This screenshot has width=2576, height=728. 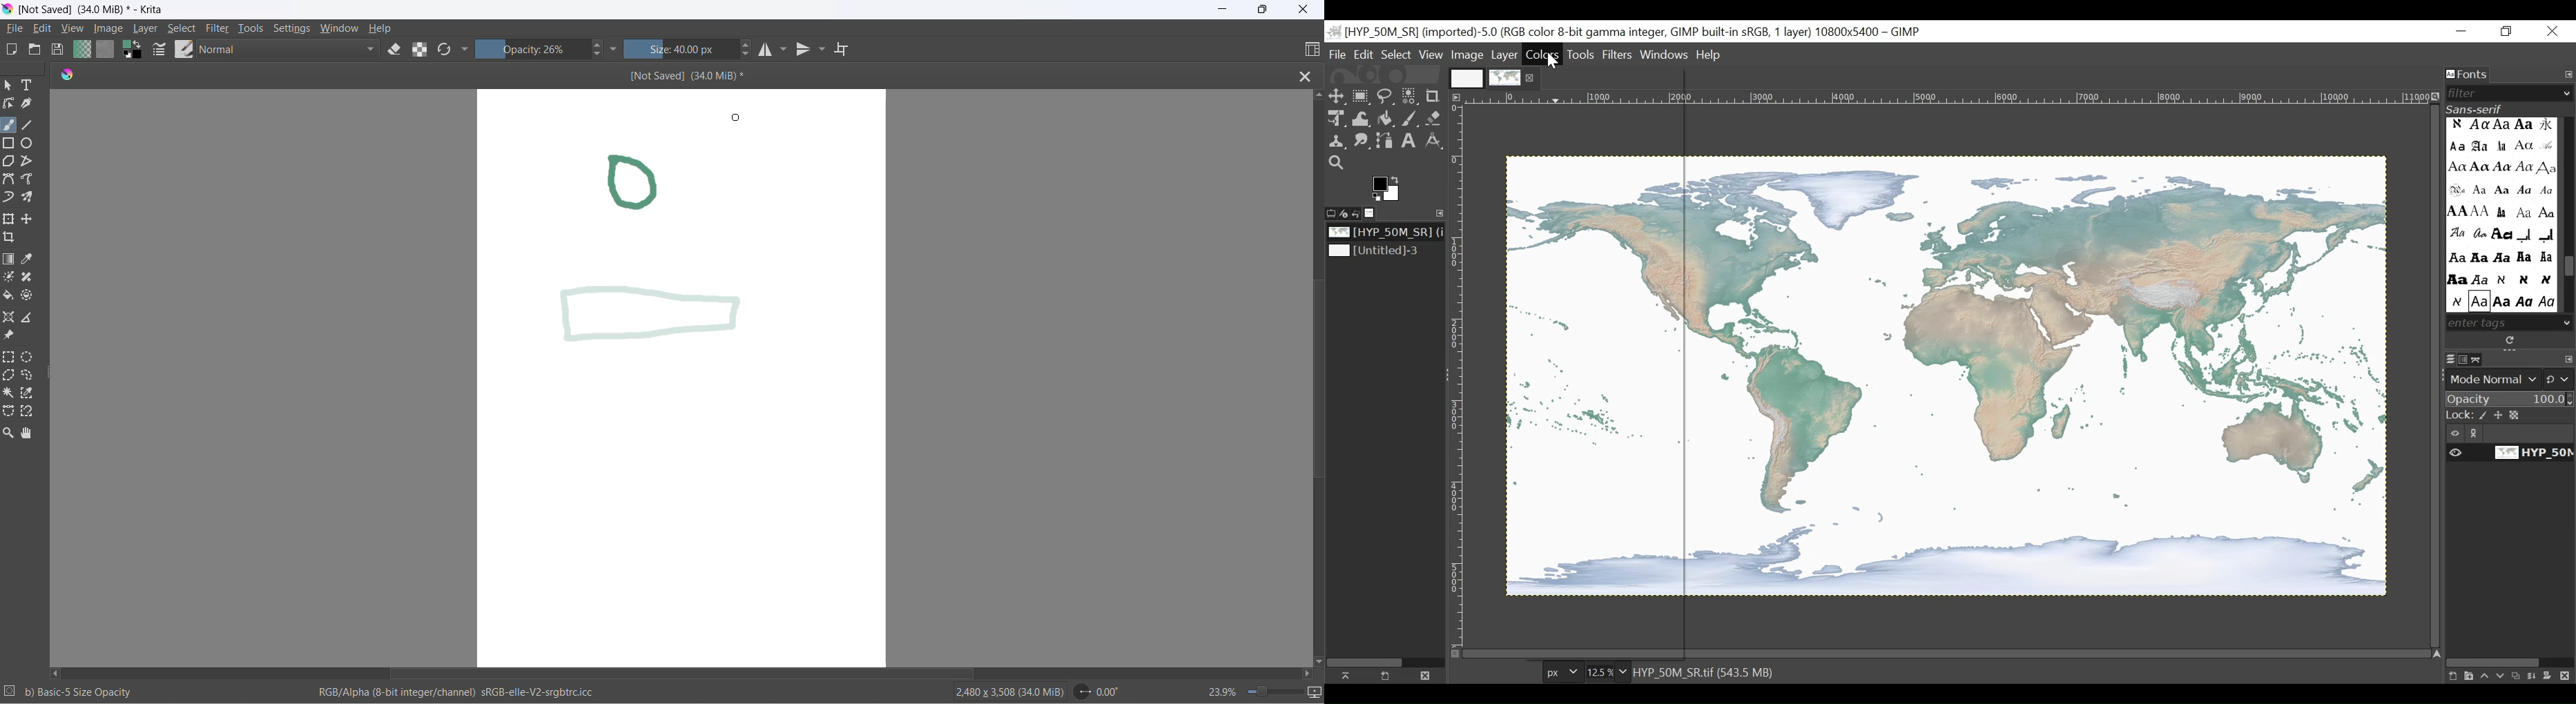 What do you see at coordinates (30, 357) in the screenshot?
I see `elliptical selection tool` at bounding box center [30, 357].